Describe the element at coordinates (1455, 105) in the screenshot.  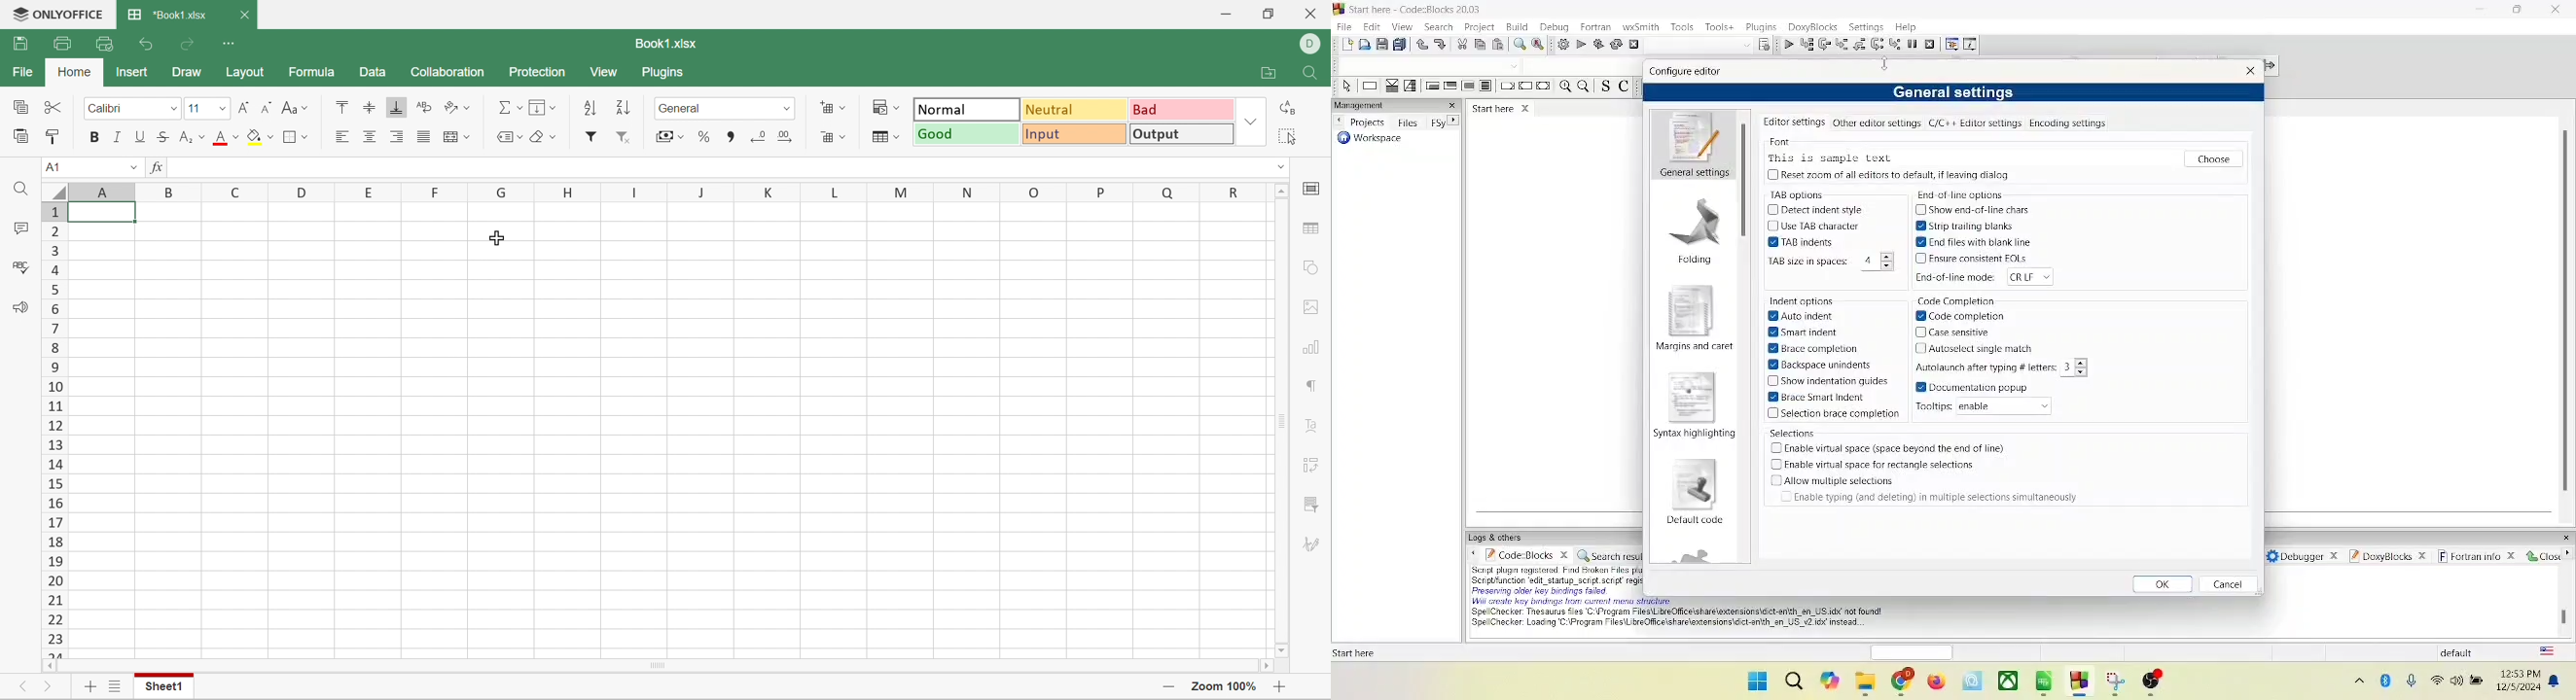
I see `close` at that location.